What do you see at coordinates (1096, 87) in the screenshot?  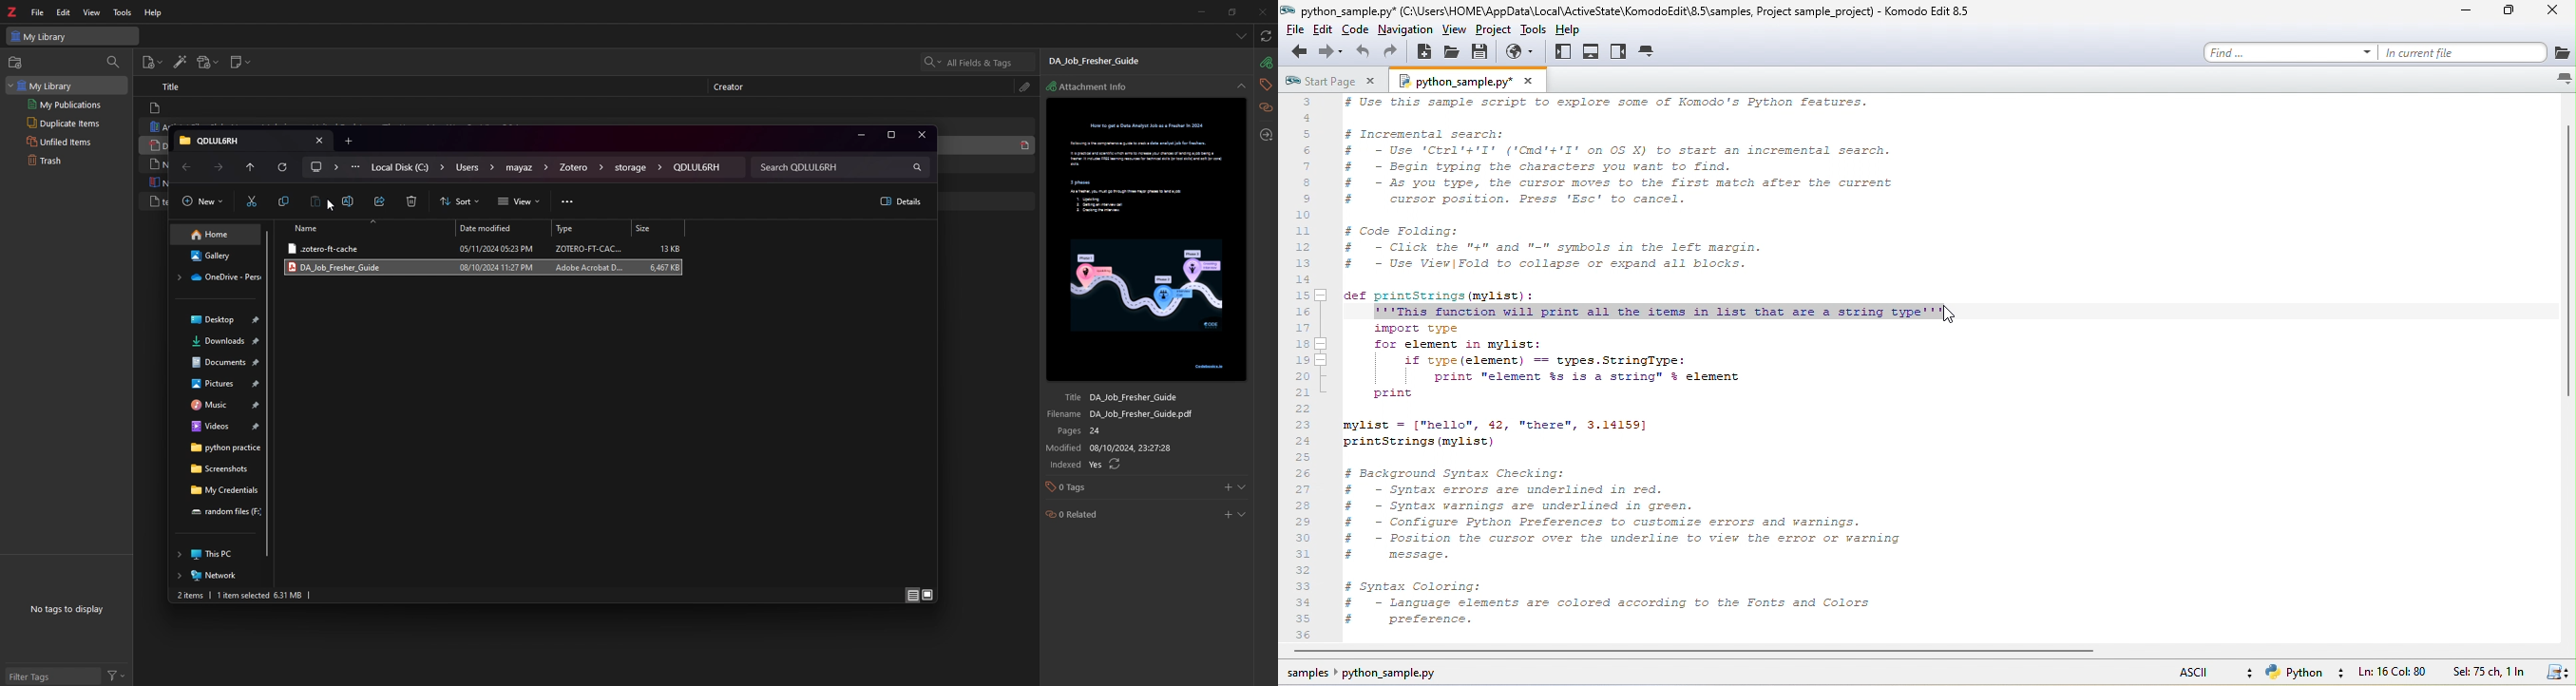 I see `attachment info` at bounding box center [1096, 87].